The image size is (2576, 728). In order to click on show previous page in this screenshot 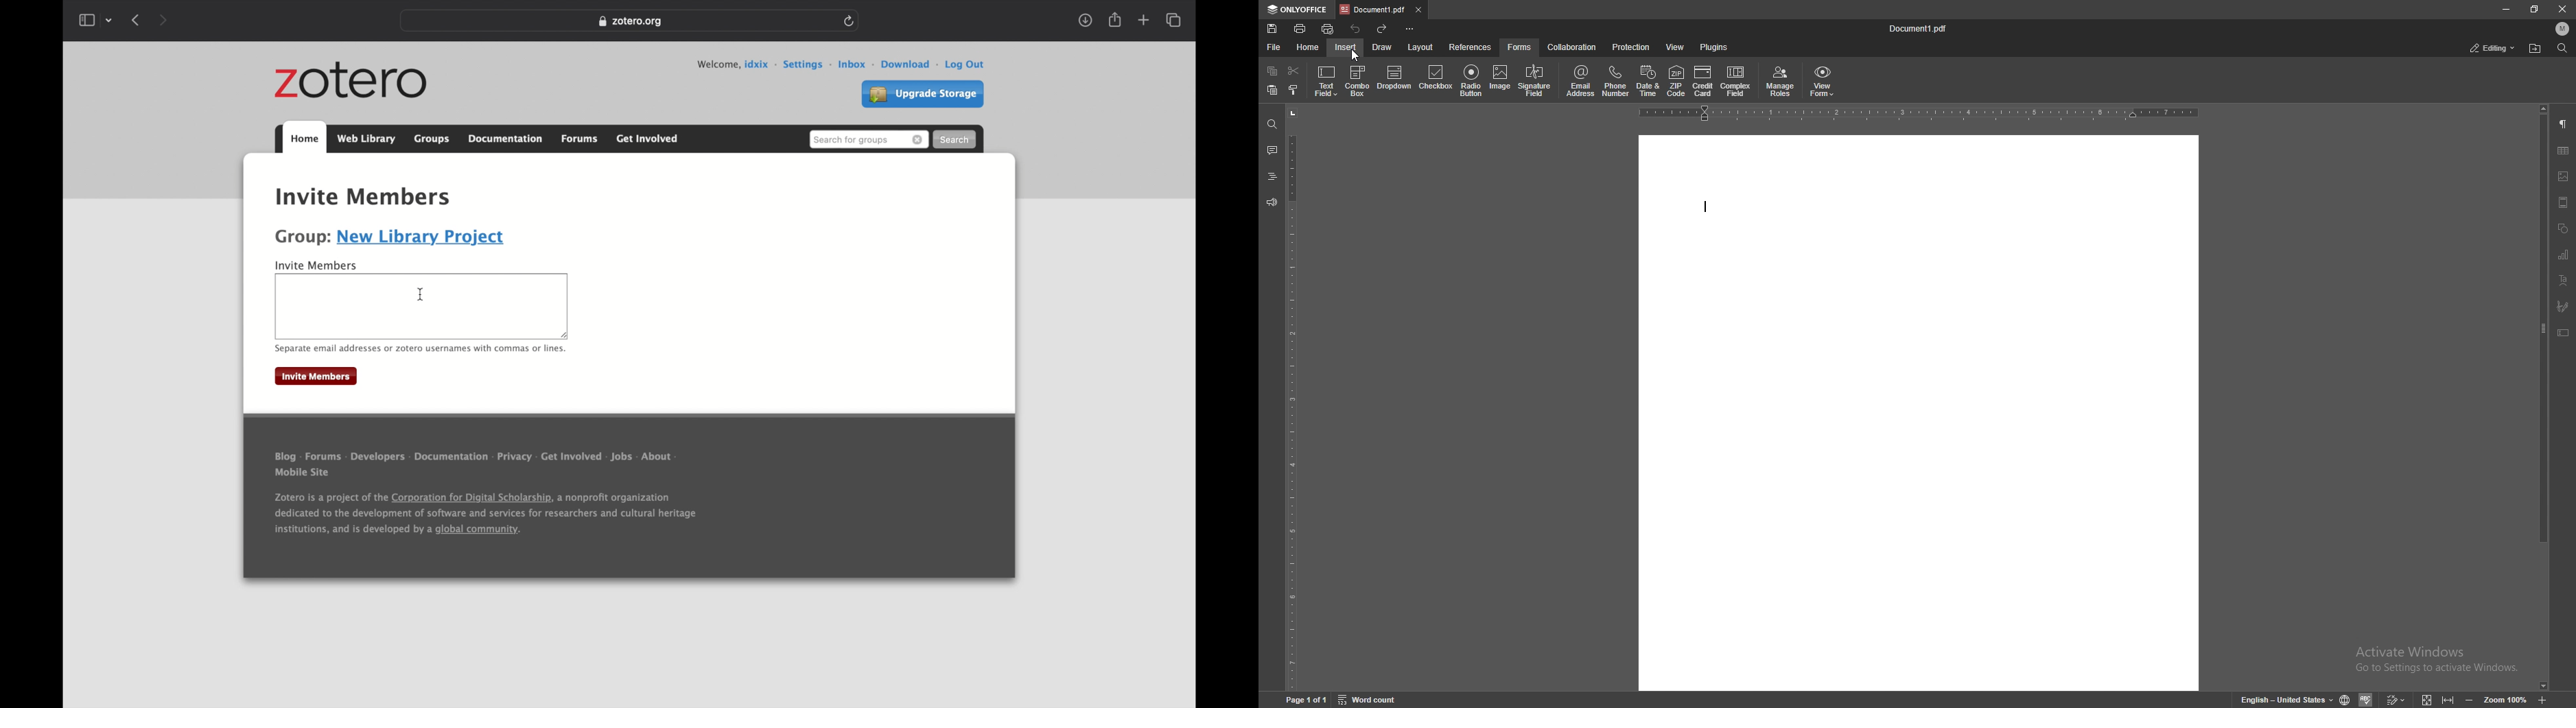, I will do `click(137, 20)`.